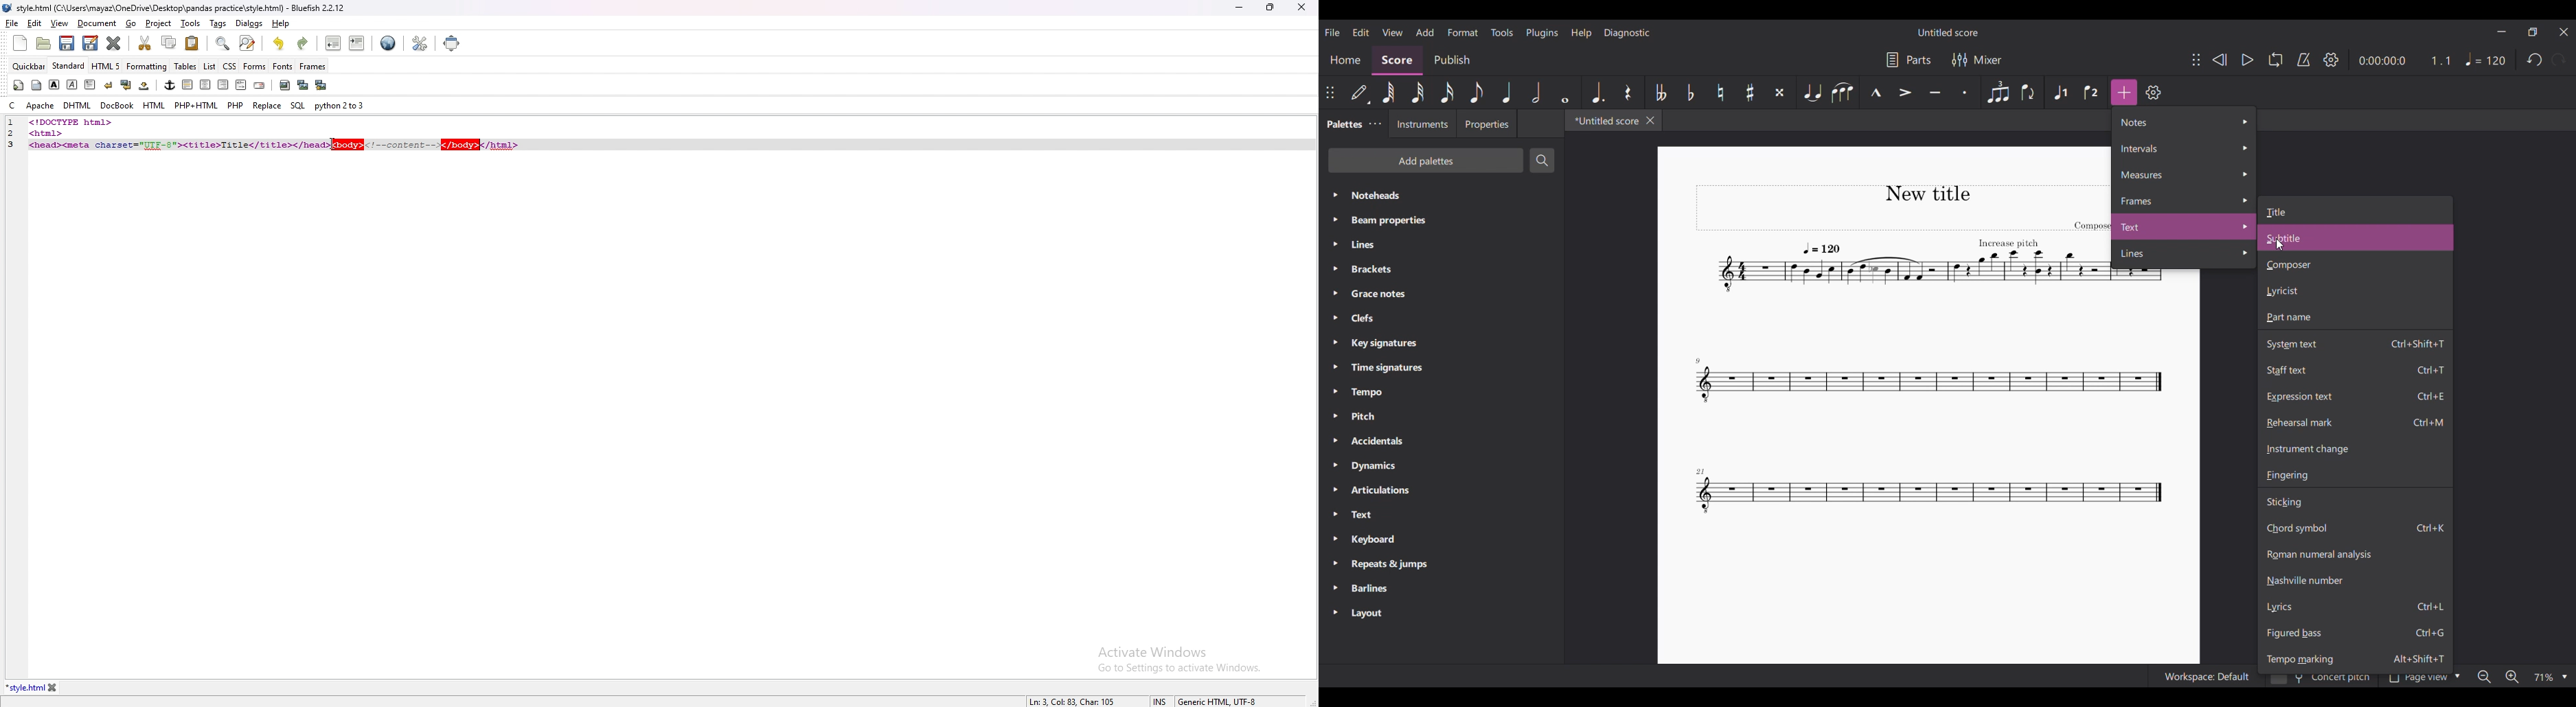  I want to click on full screen, so click(453, 43).